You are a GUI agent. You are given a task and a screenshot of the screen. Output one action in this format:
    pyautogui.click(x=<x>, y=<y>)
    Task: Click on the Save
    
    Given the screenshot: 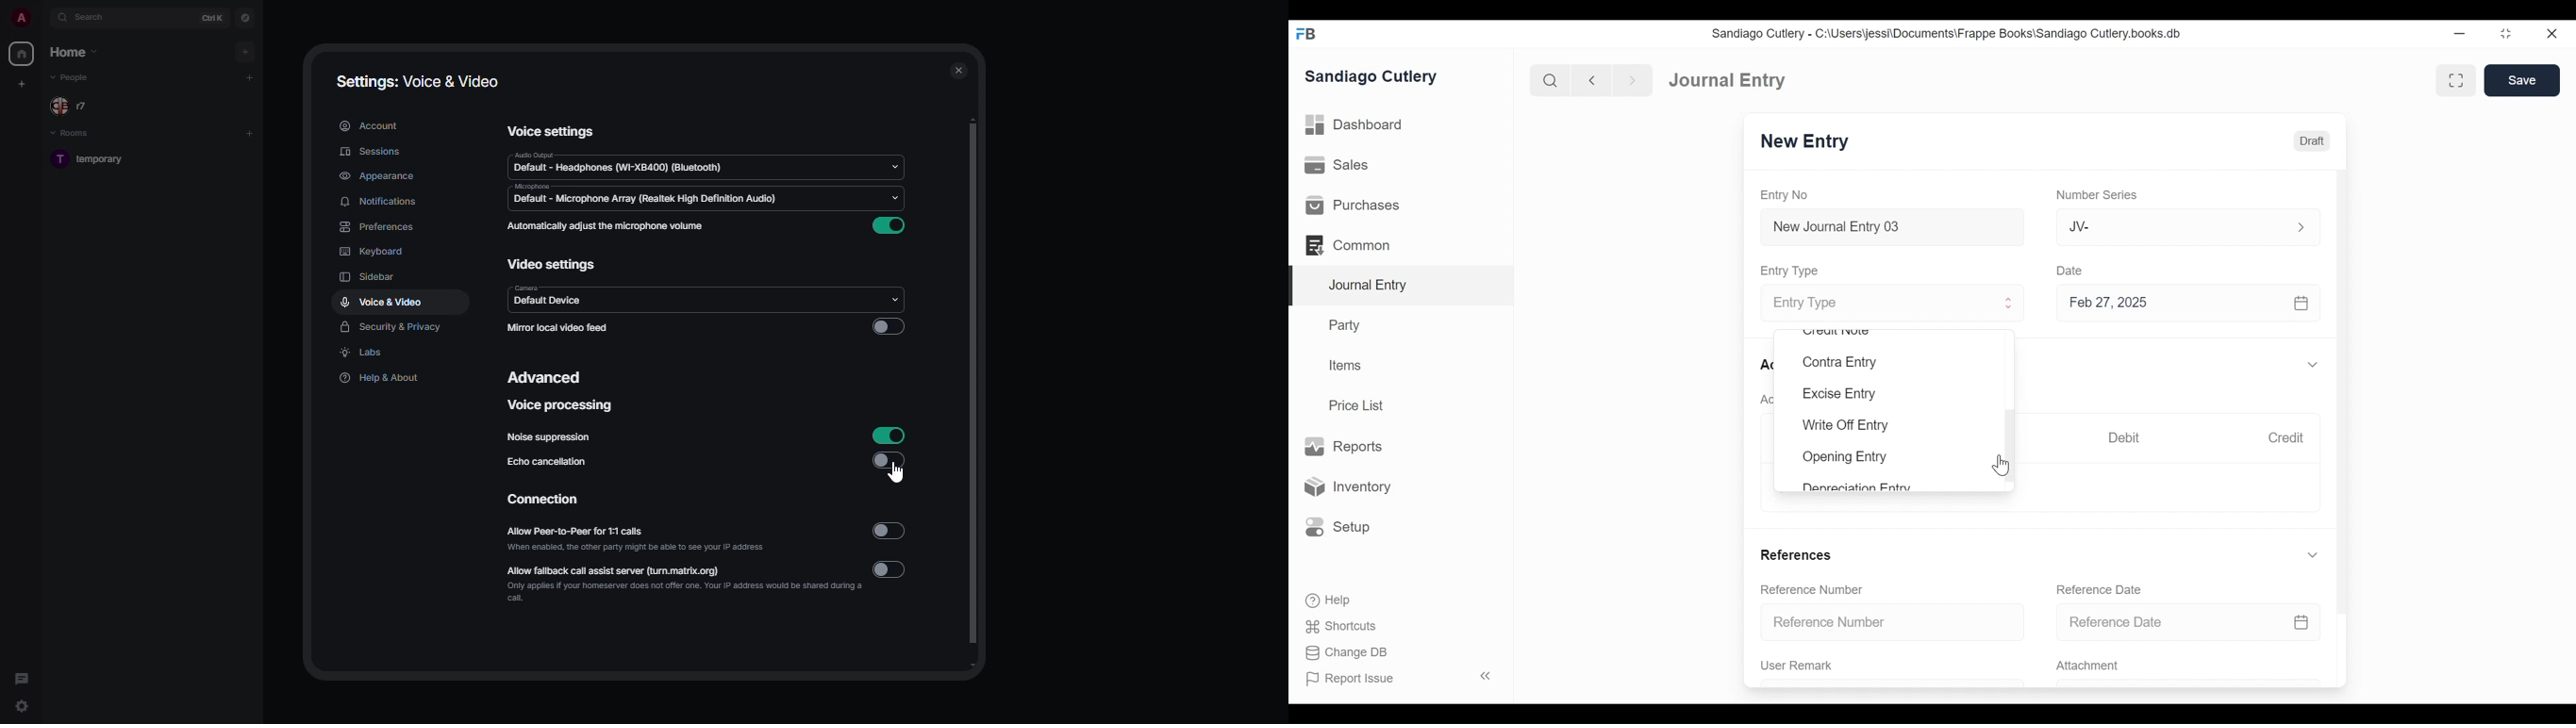 What is the action you would take?
    pyautogui.click(x=2524, y=80)
    